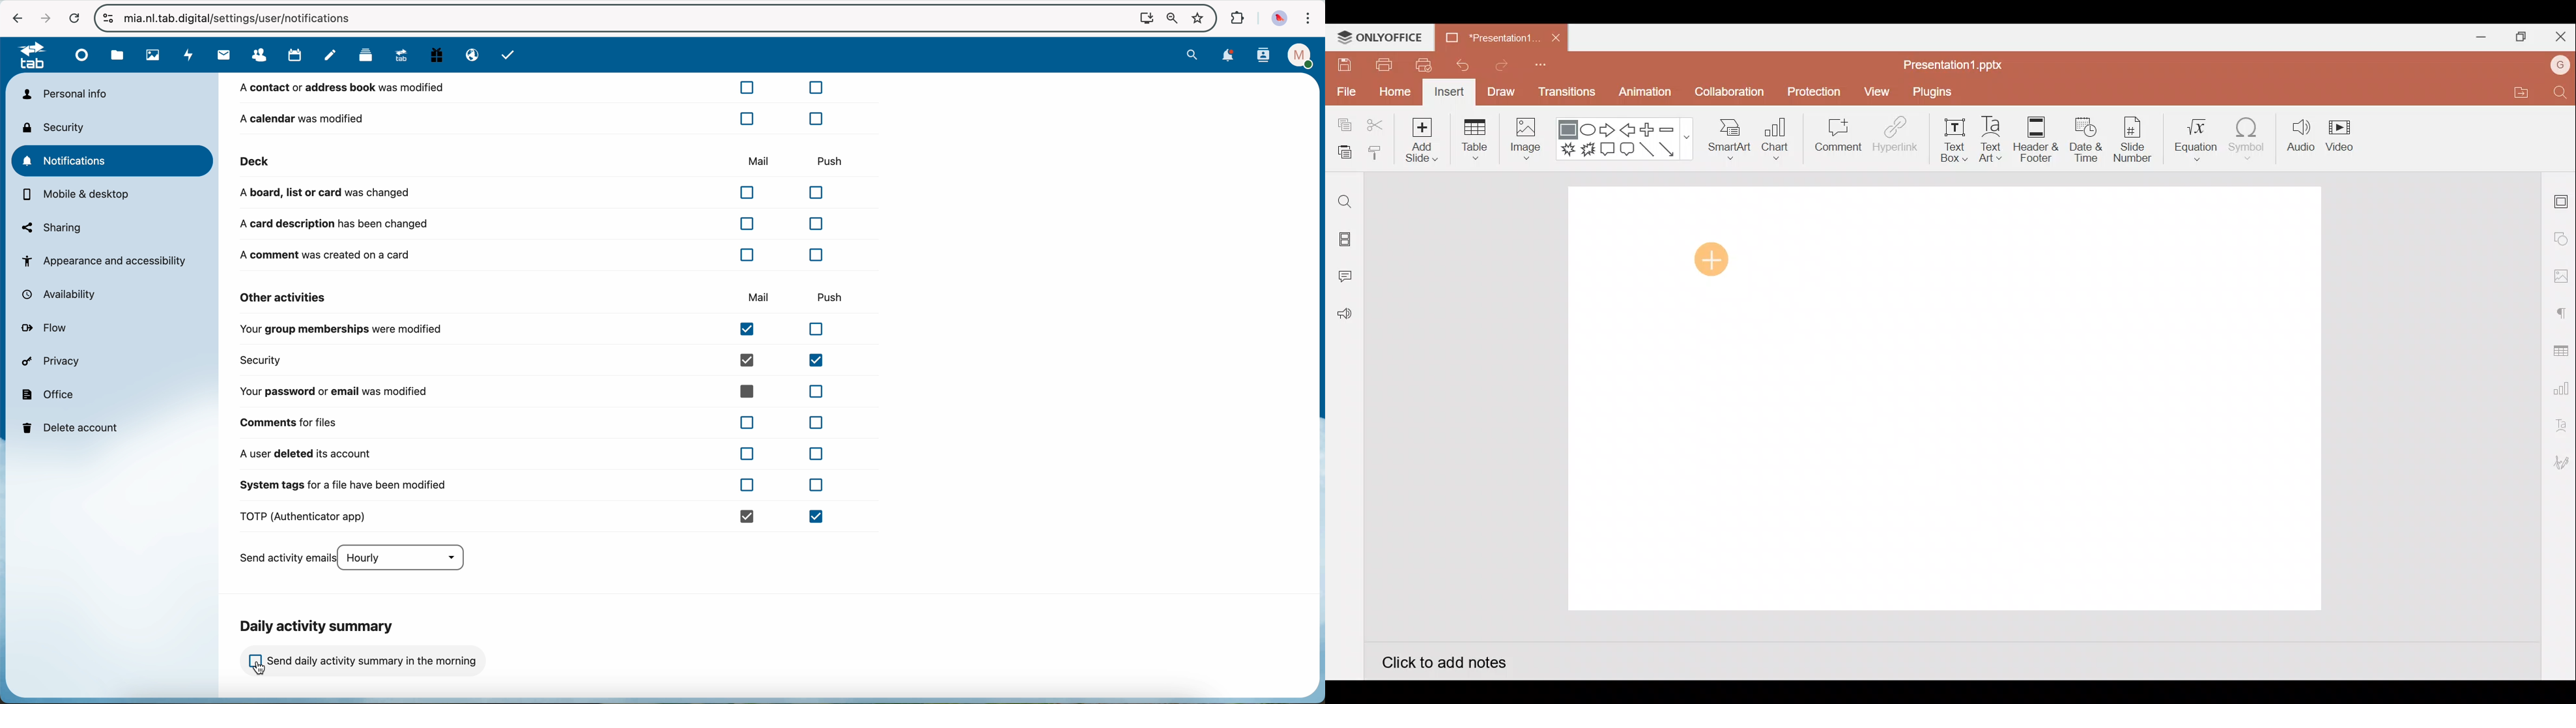 The image size is (2576, 728). Describe the element at coordinates (1545, 69) in the screenshot. I see `Customize quick access toolbar` at that location.